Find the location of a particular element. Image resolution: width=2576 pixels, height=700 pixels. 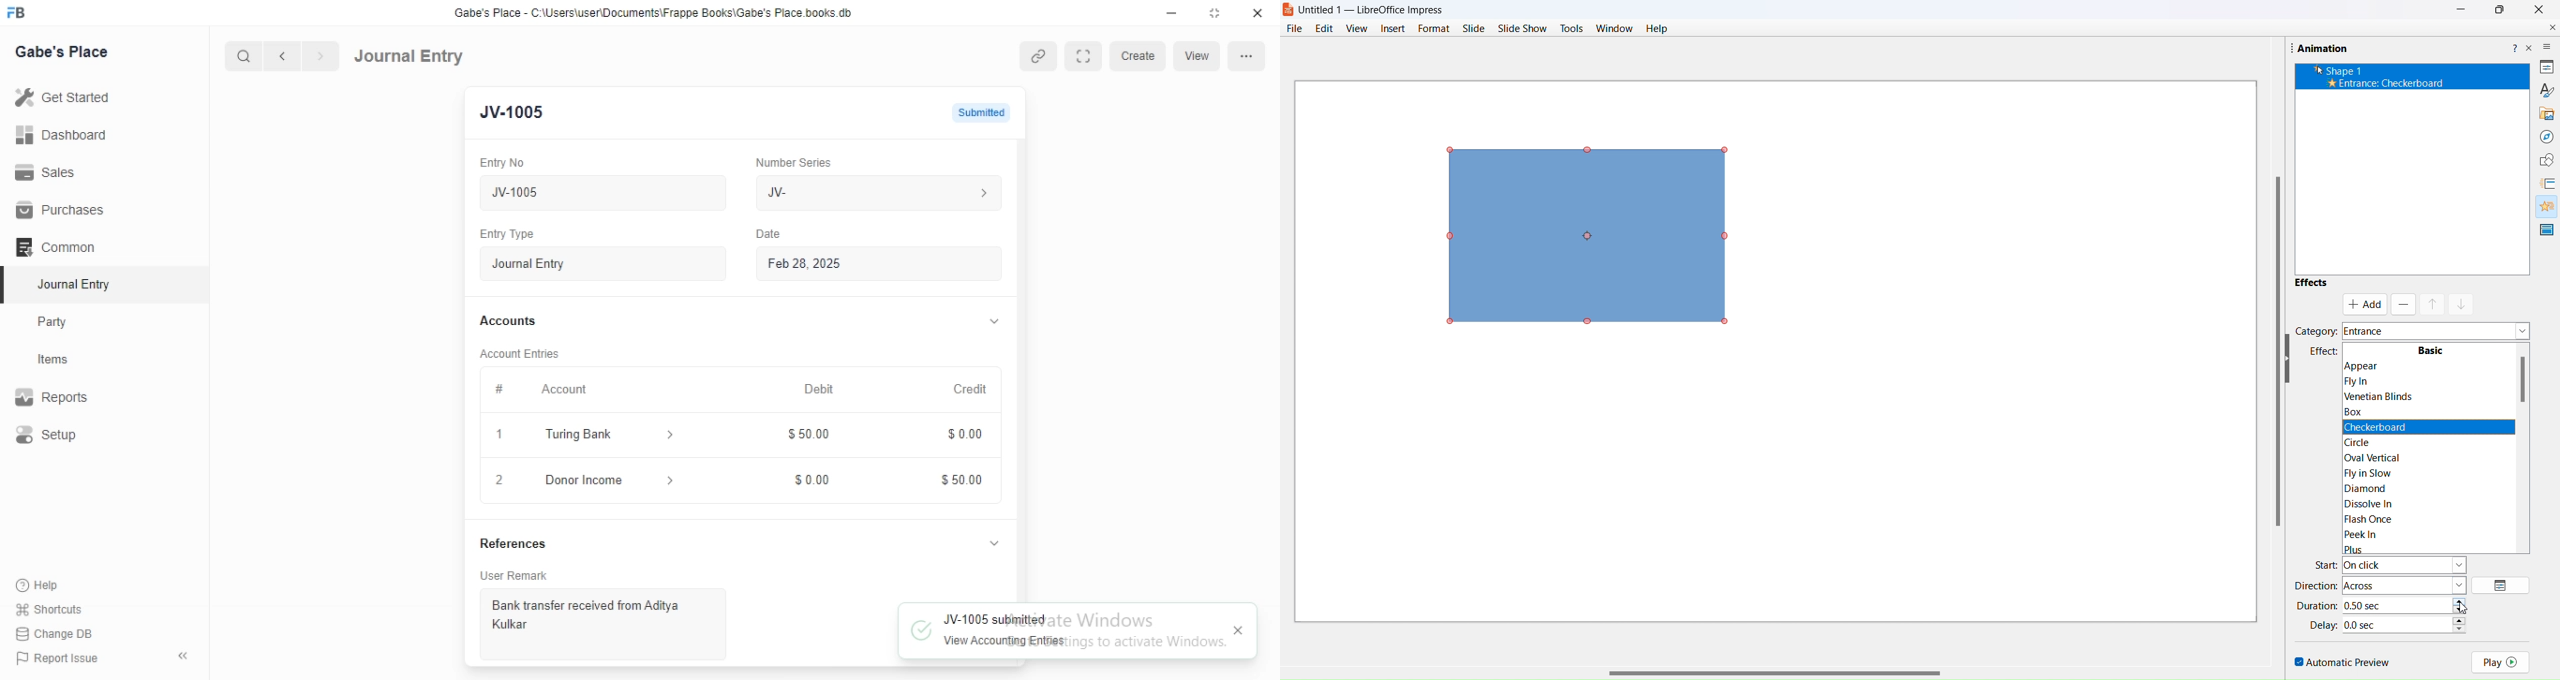

Entry Type is located at coordinates (514, 233).